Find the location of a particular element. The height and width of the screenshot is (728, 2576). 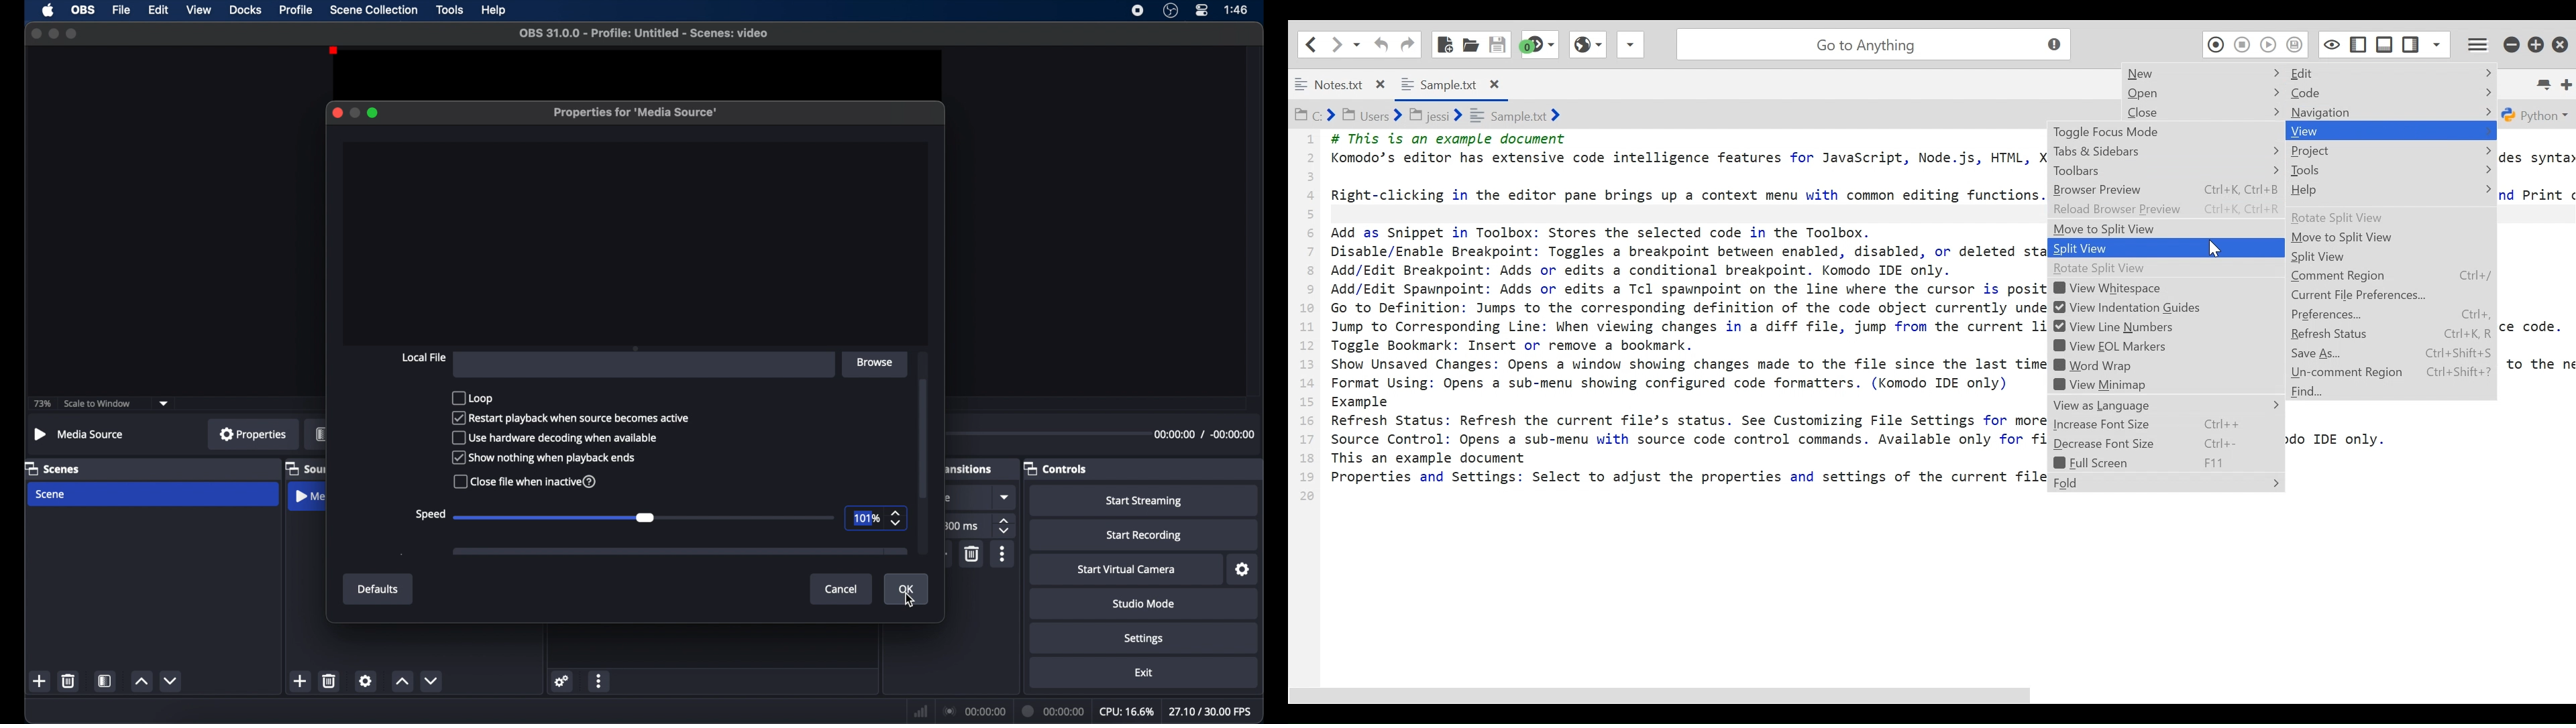

no source selected is located at coordinates (79, 434).